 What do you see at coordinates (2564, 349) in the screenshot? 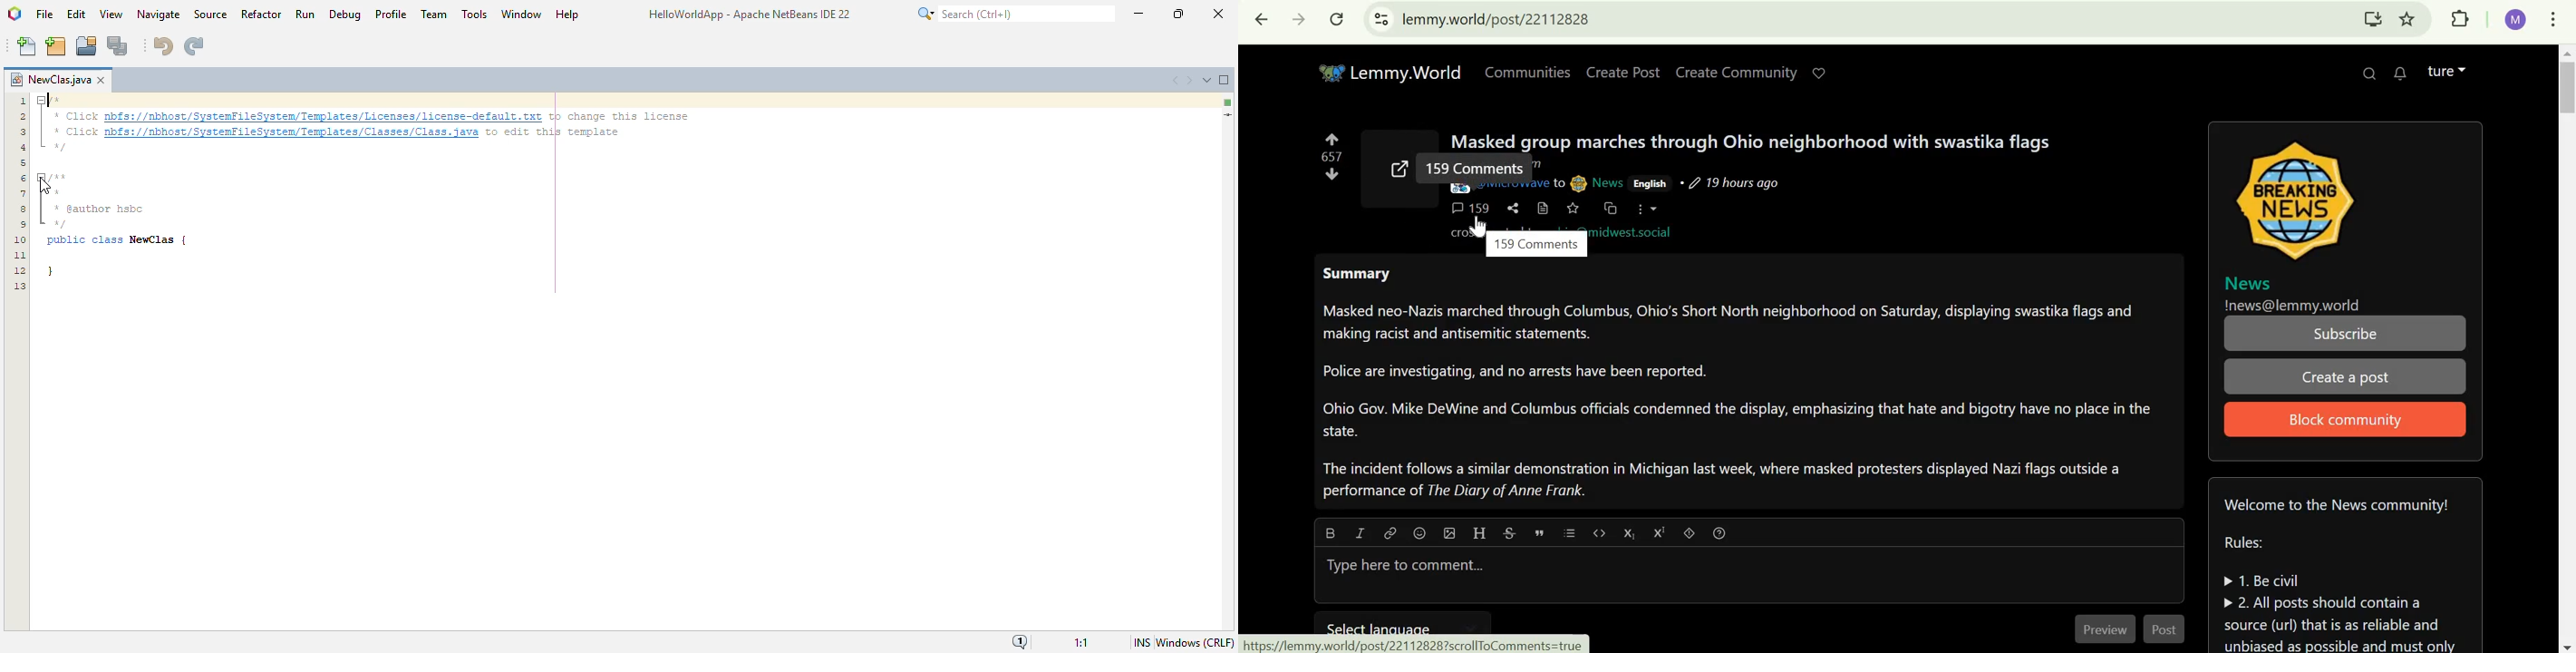
I see `scrollbar` at bounding box center [2564, 349].